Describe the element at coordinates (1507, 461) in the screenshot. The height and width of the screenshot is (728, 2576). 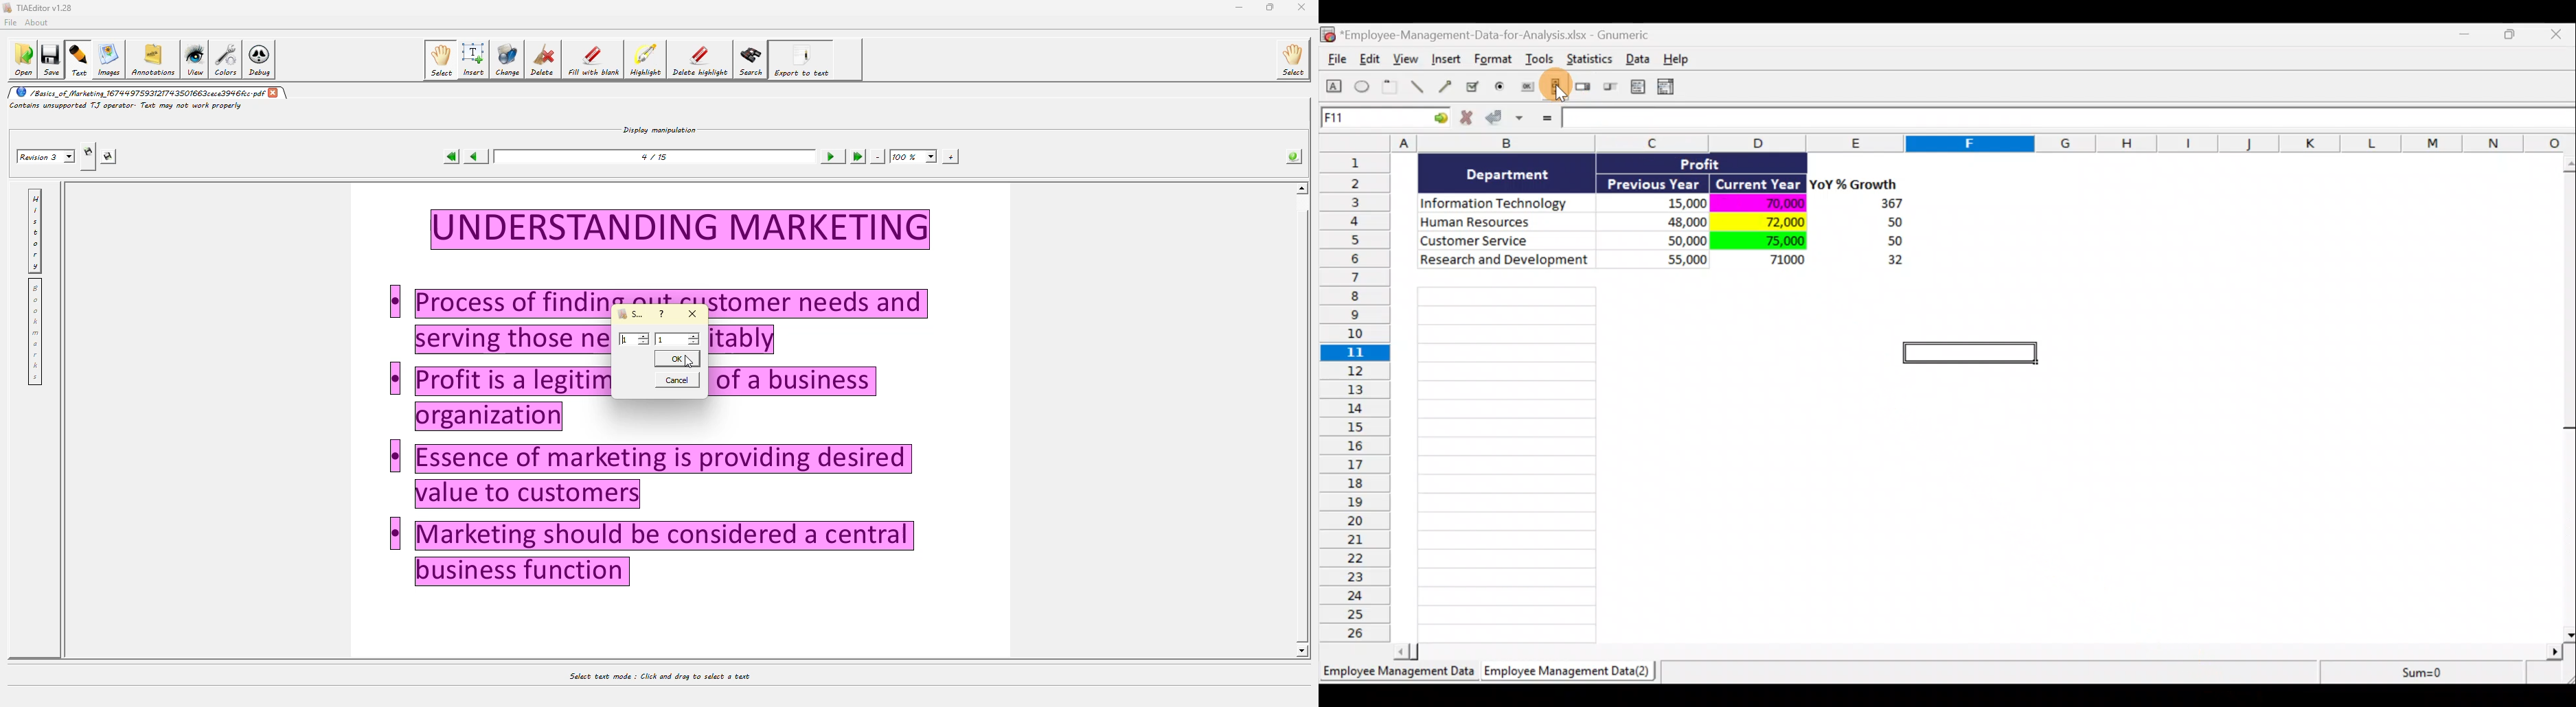
I see `Cells` at that location.